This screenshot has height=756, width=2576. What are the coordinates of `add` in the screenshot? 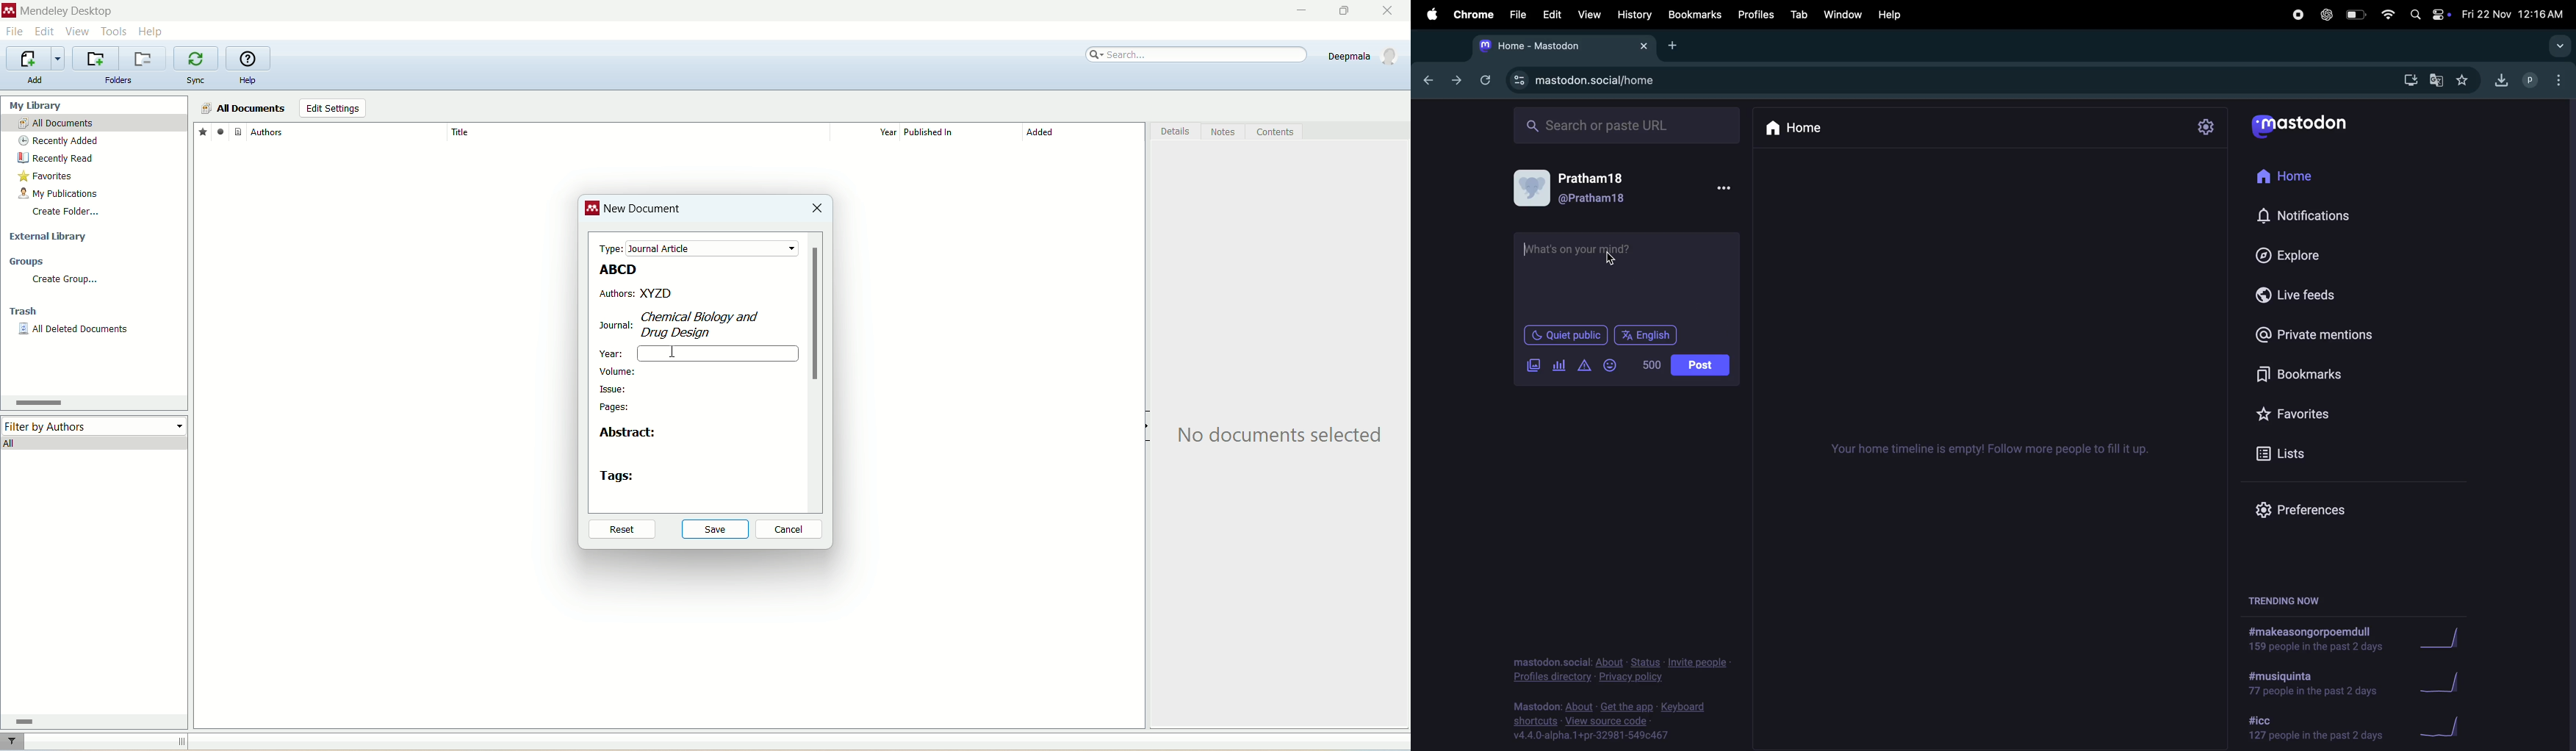 It's located at (35, 80).